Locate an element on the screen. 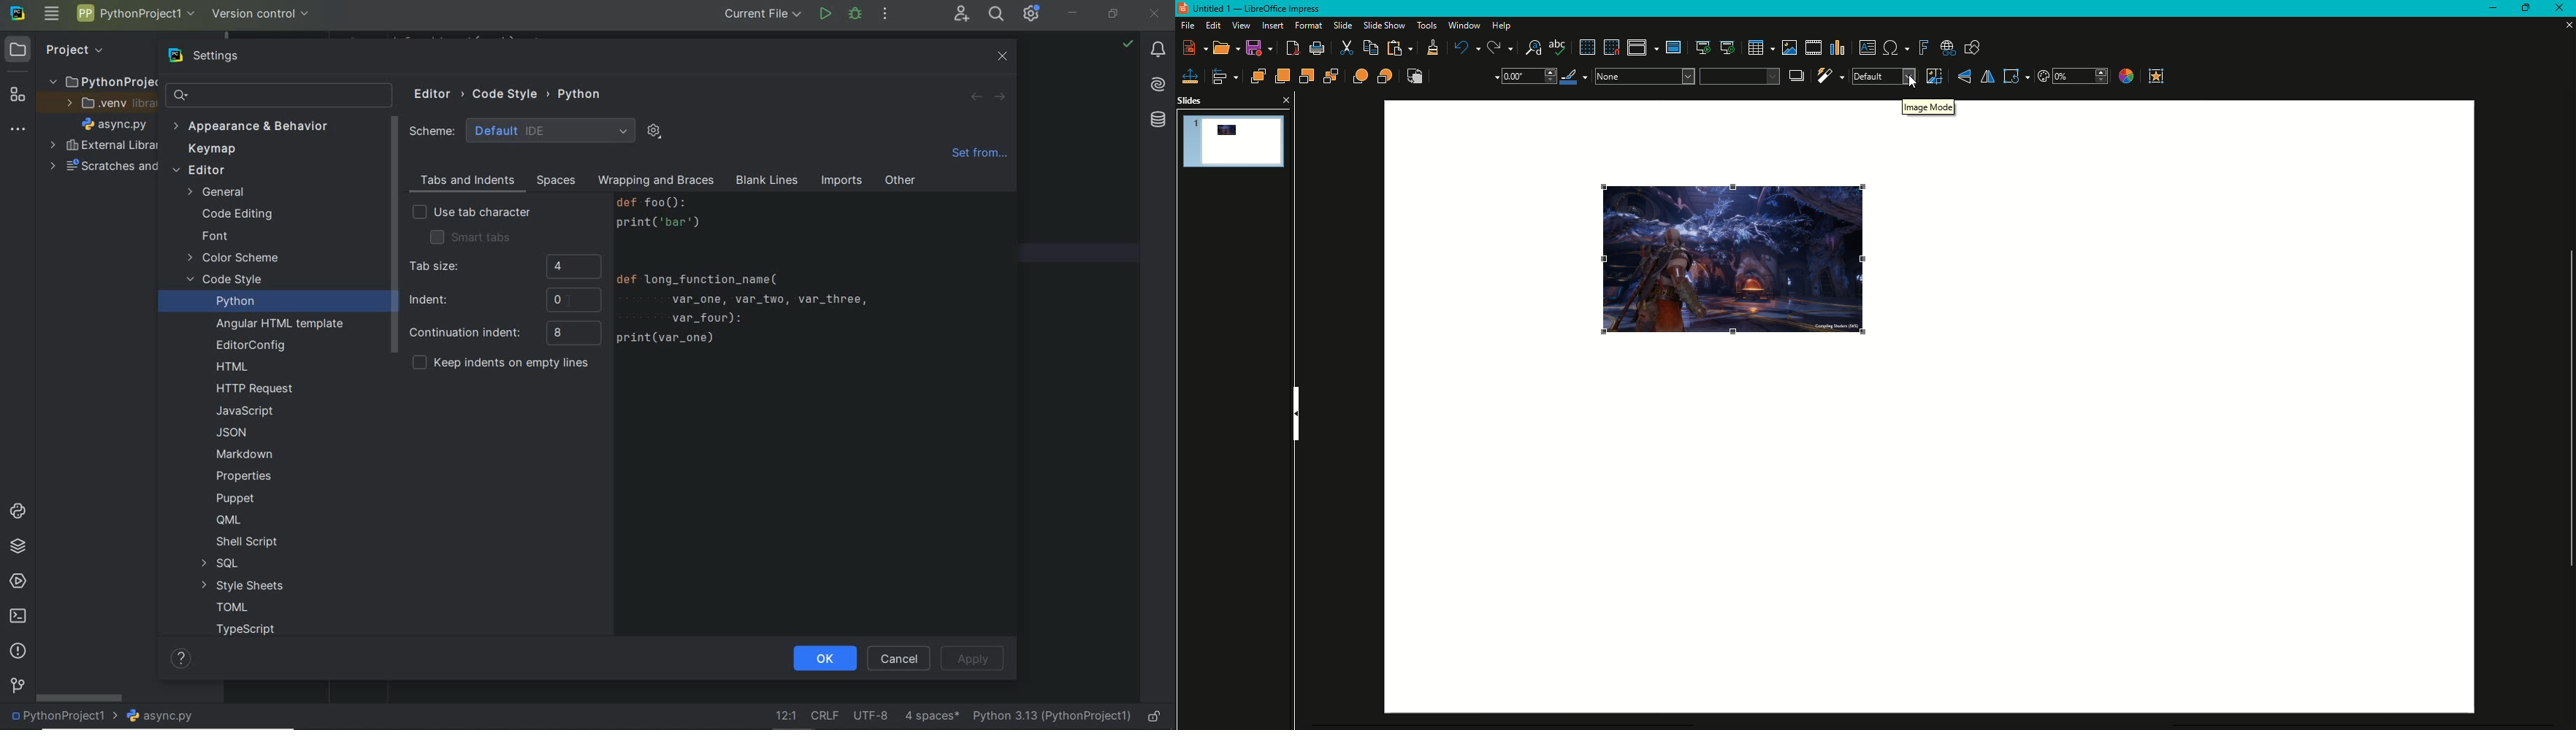  other is located at coordinates (900, 183).